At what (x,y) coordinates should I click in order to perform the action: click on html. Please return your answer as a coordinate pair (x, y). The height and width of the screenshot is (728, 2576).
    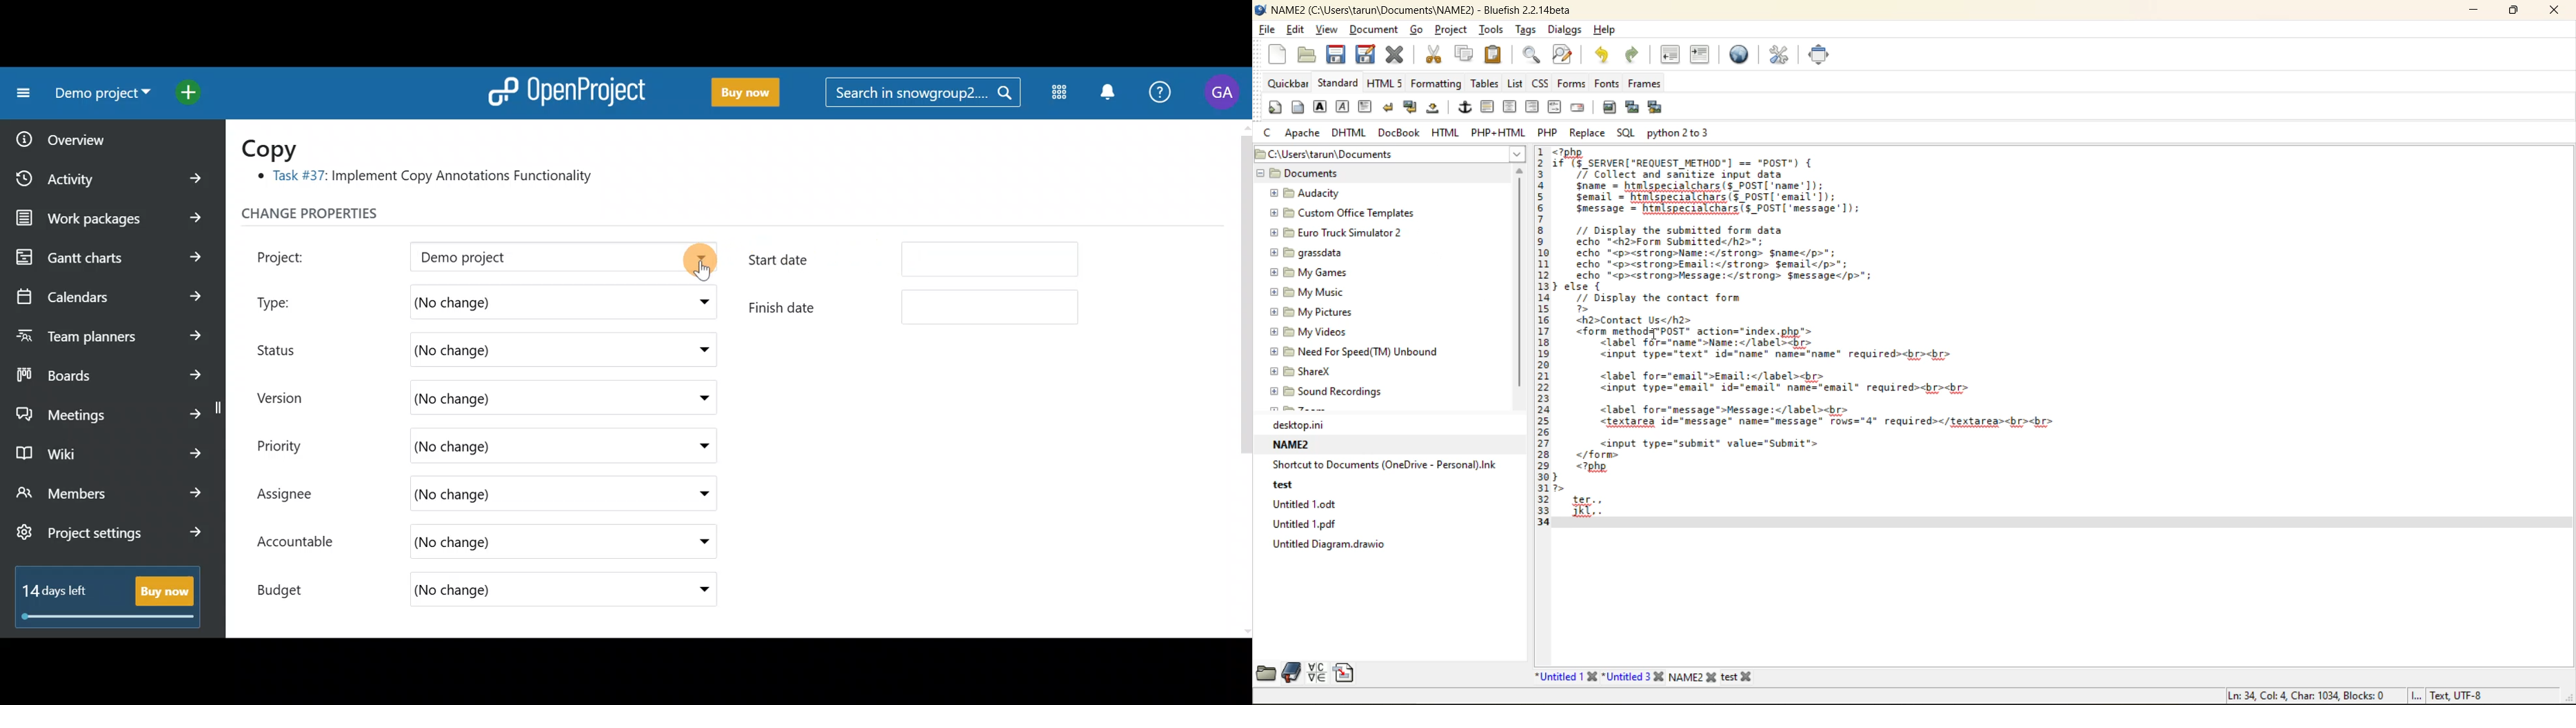
    Looking at the image, I should click on (1446, 132).